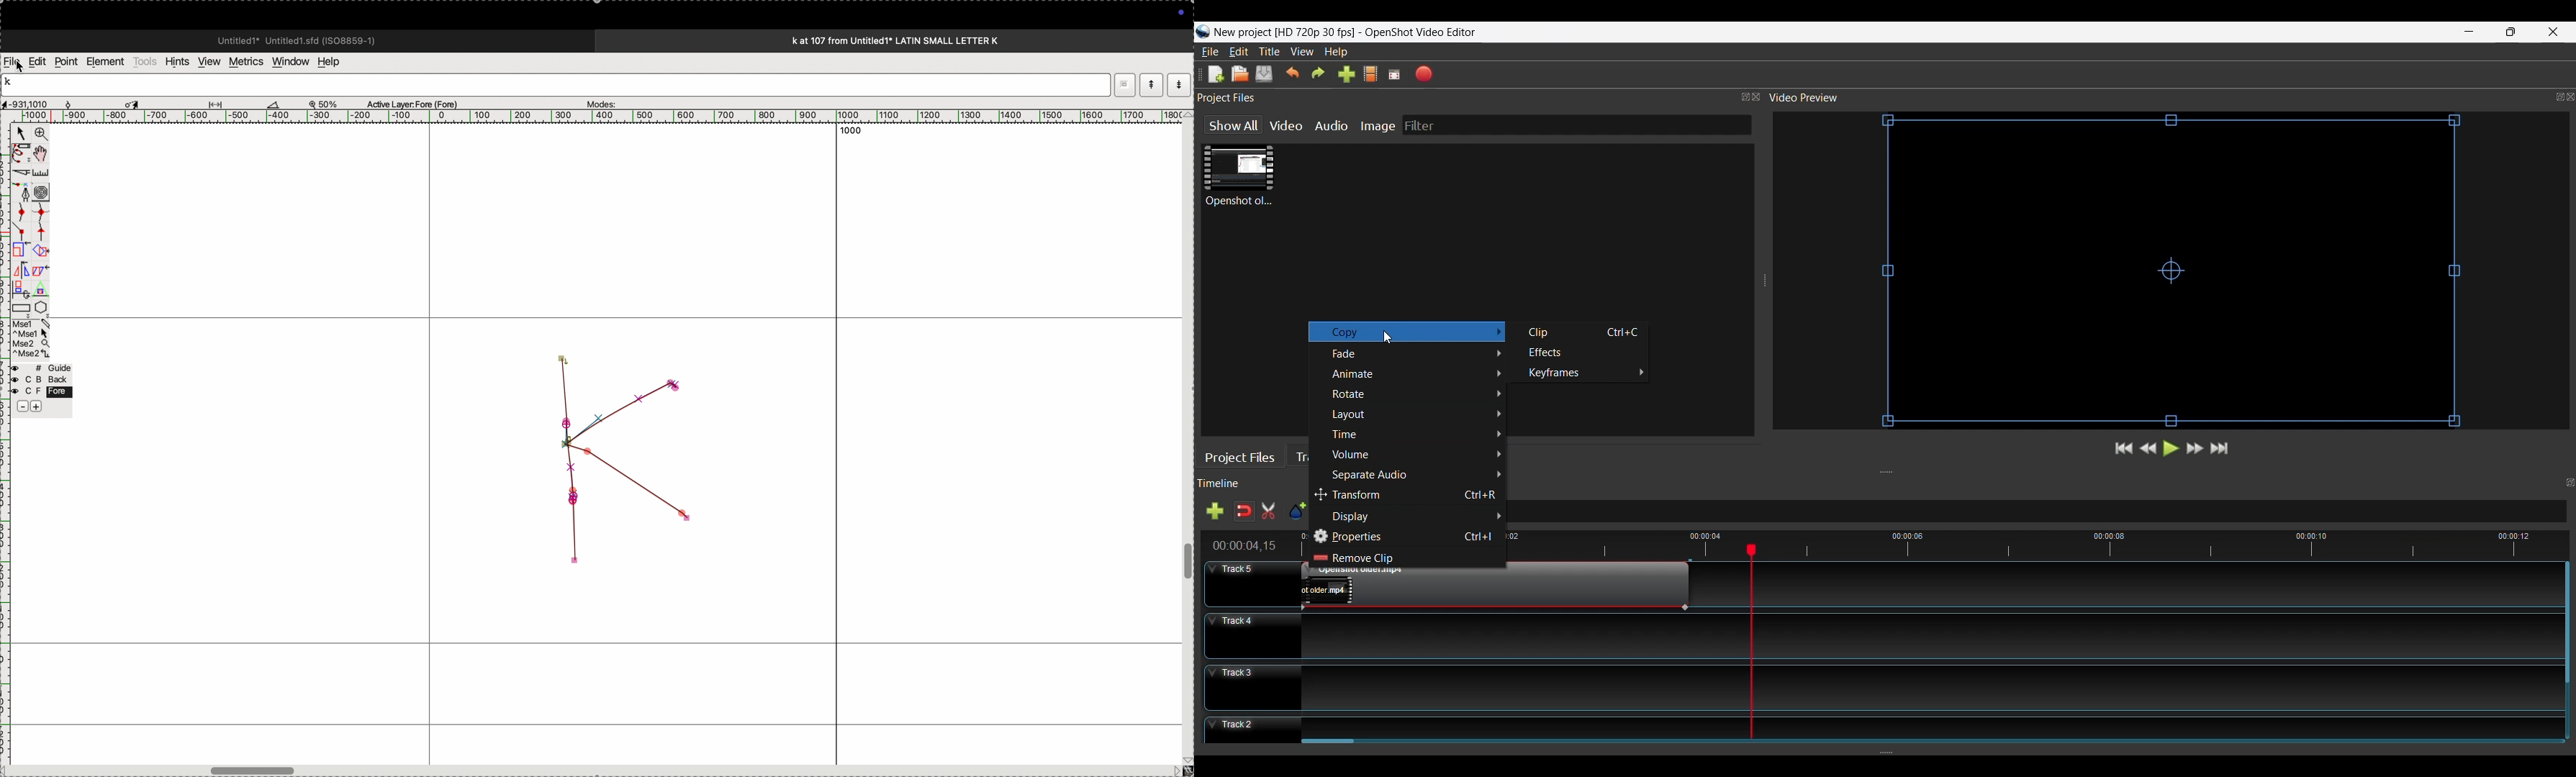  What do you see at coordinates (20, 279) in the screenshot?
I see `mirror` at bounding box center [20, 279].